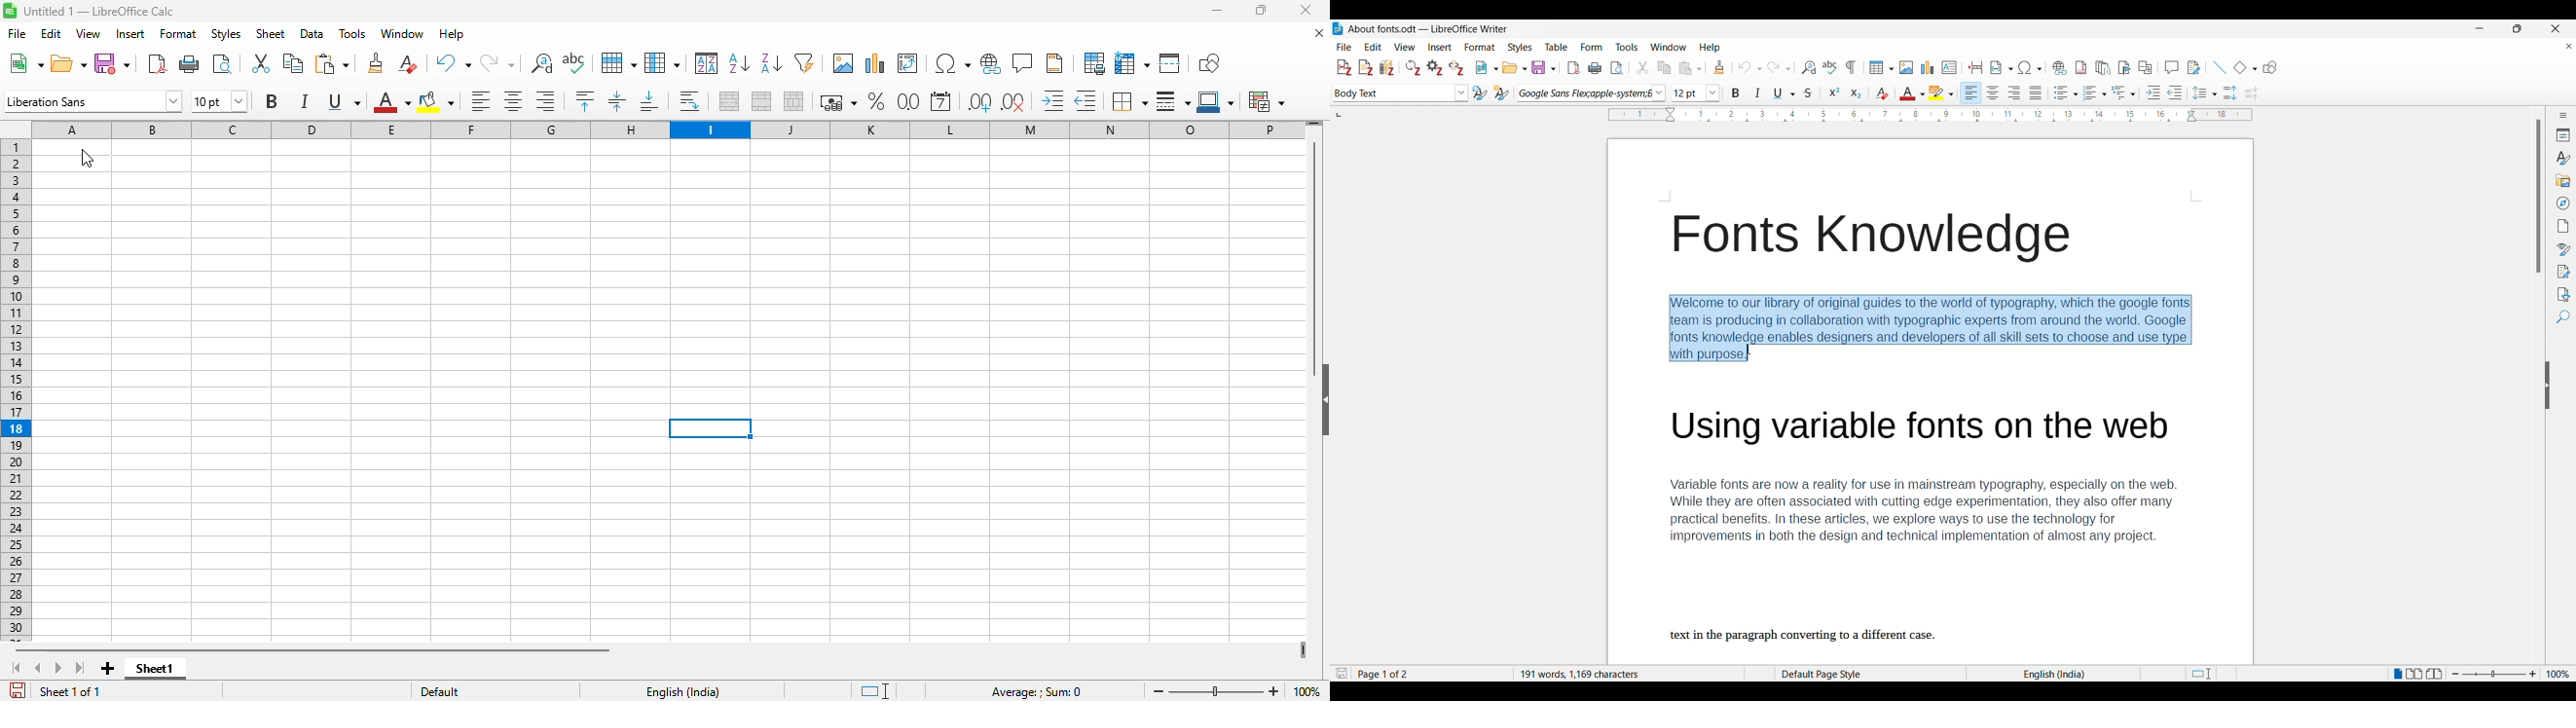 The image size is (2576, 728). What do you see at coordinates (1429, 28) in the screenshot?
I see `Project and software name` at bounding box center [1429, 28].